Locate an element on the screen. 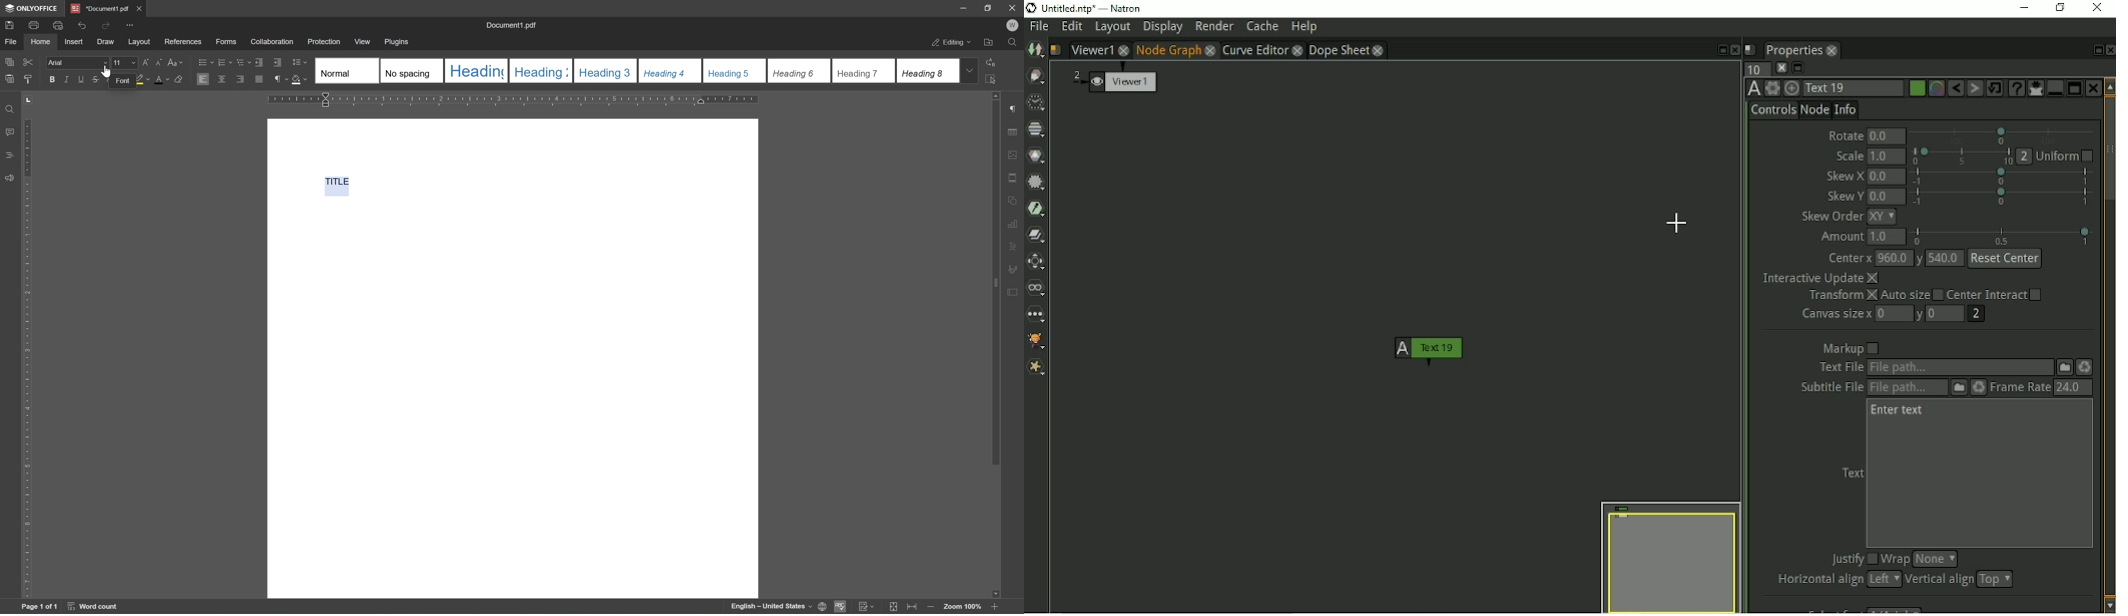 The width and height of the screenshot is (2128, 616). shading is located at coordinates (301, 79).